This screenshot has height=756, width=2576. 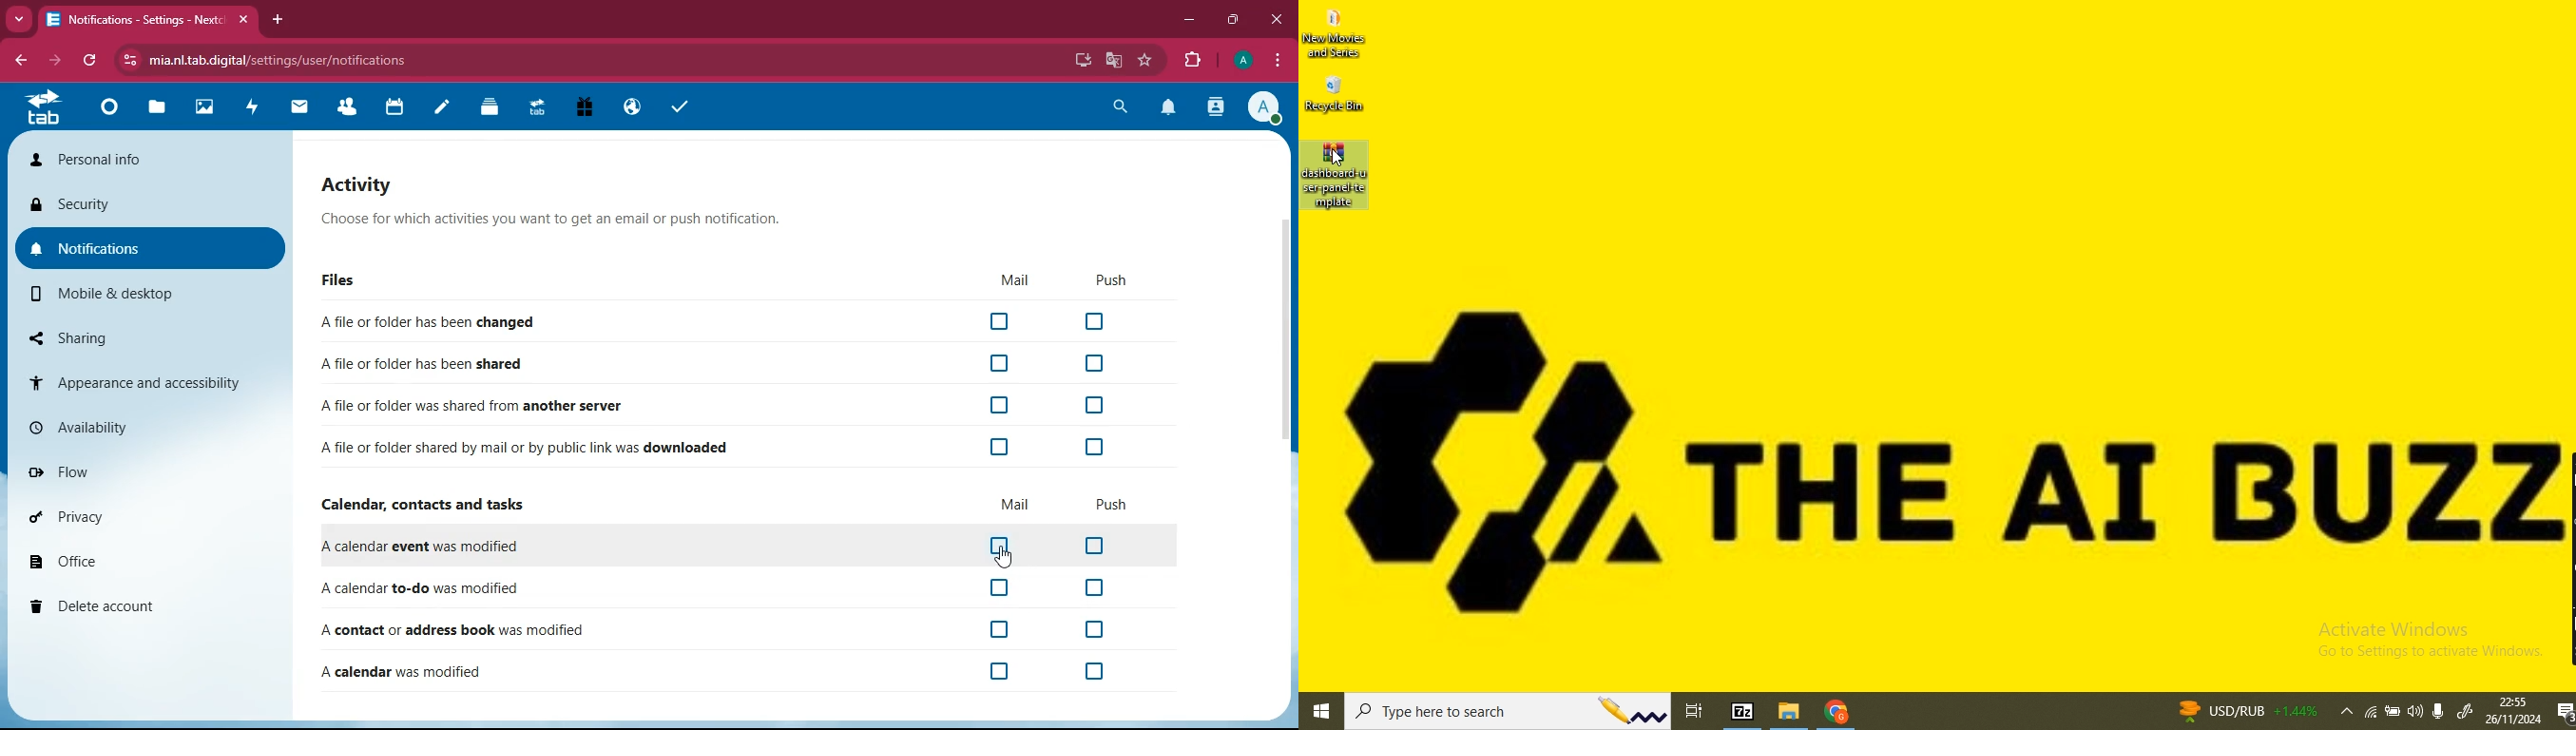 What do you see at coordinates (18, 58) in the screenshot?
I see `backward` at bounding box center [18, 58].